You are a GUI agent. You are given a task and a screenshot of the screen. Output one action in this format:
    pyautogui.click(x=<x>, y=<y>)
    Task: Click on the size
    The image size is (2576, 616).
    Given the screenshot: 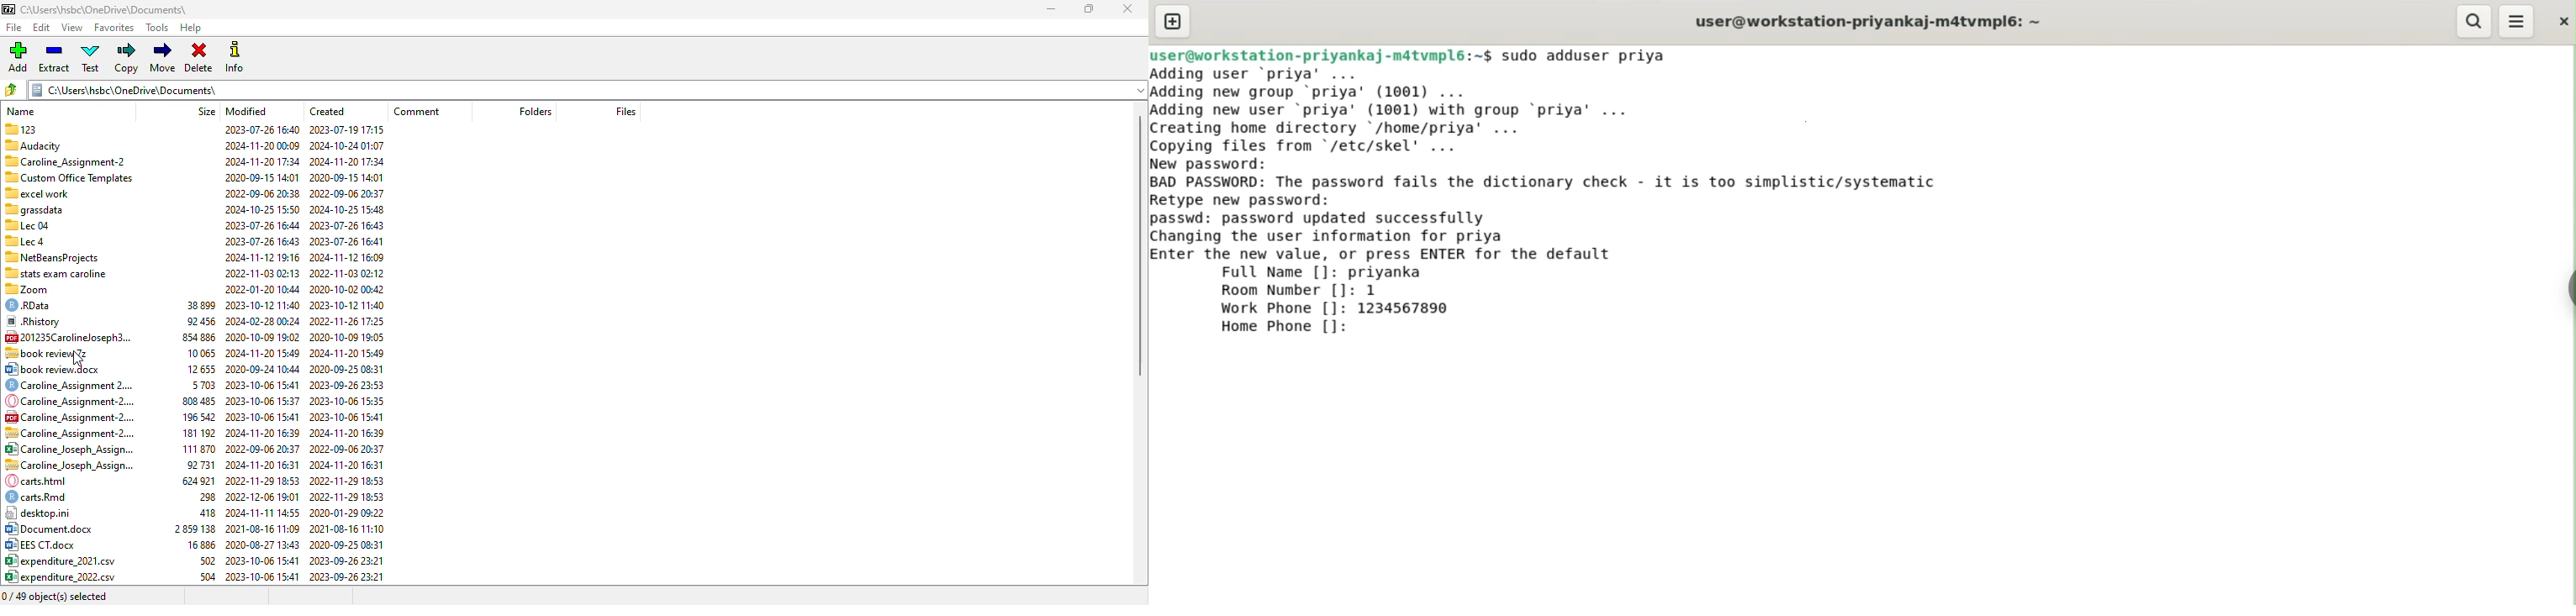 What is the action you would take?
    pyautogui.click(x=194, y=441)
    